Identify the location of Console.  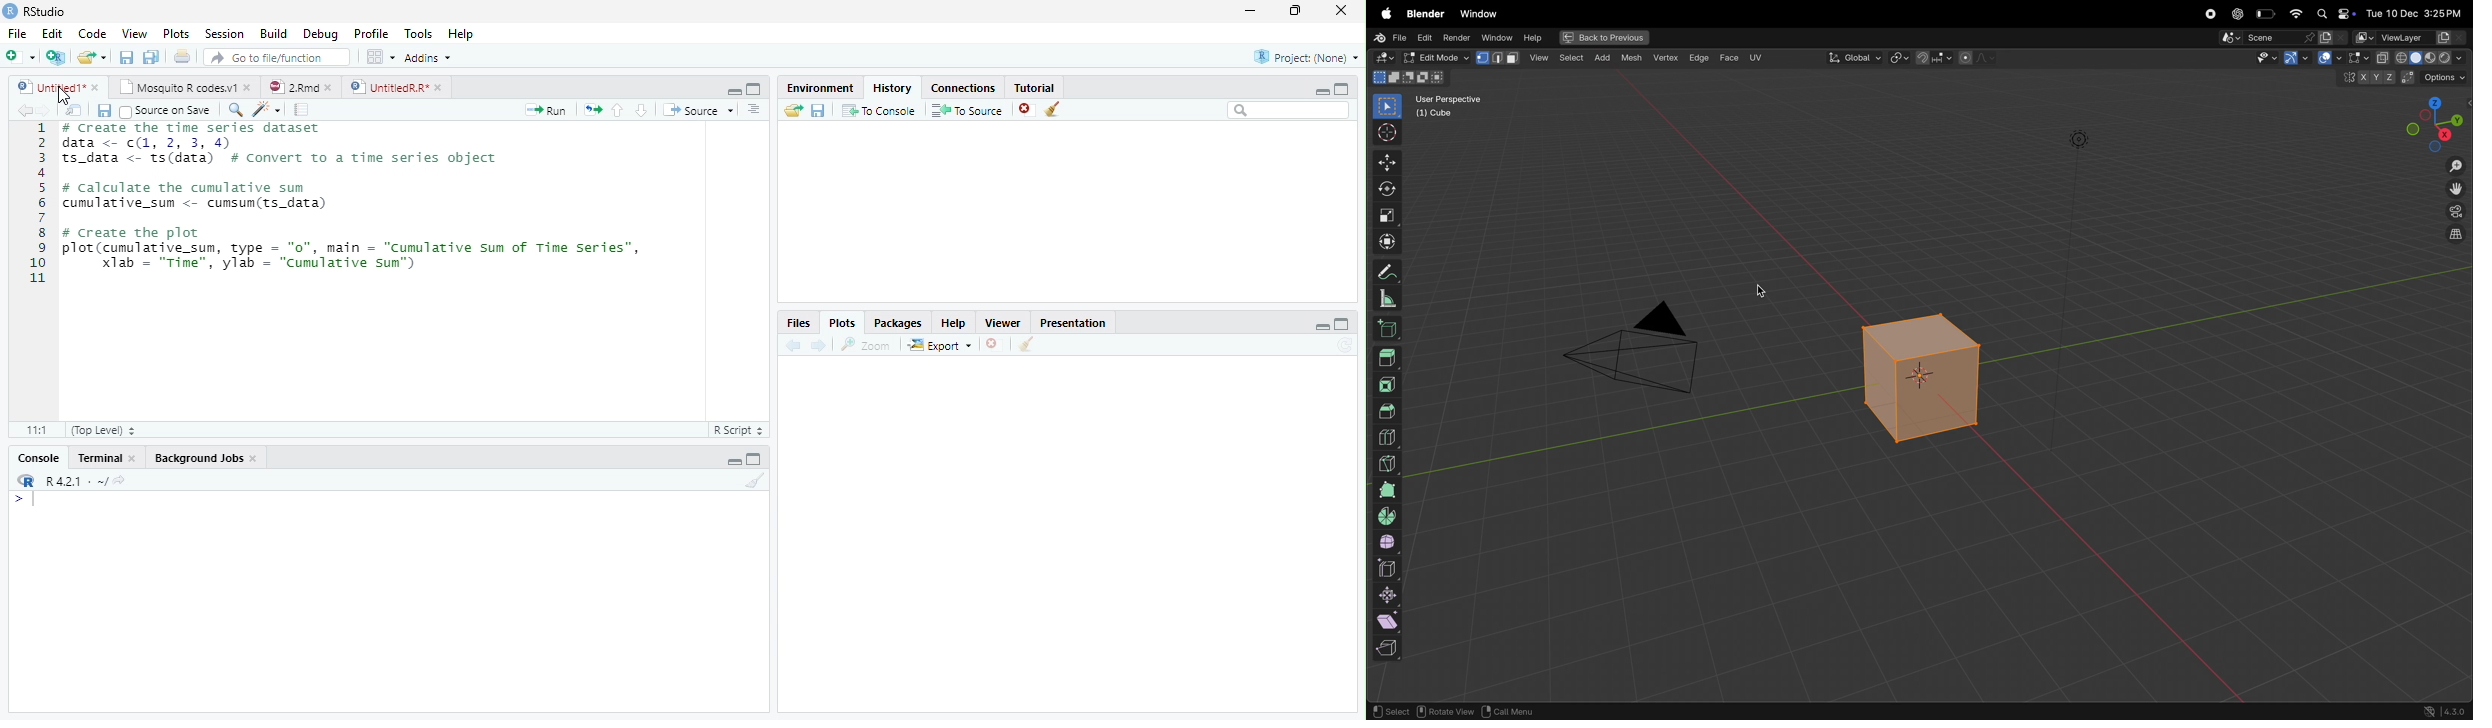
(38, 456).